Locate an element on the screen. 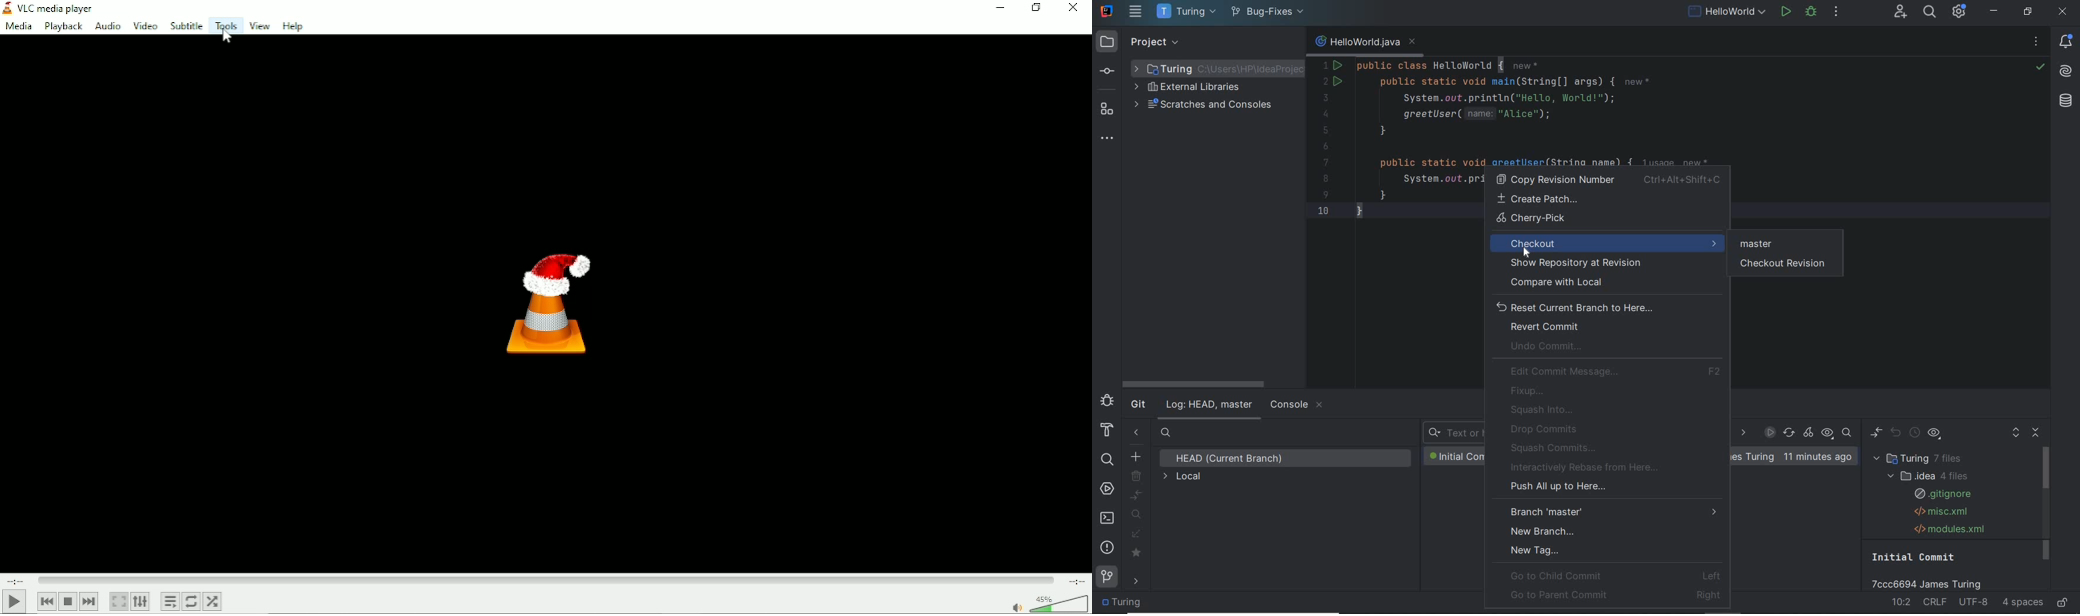 This screenshot has width=2100, height=616. Show extended settings is located at coordinates (140, 602).